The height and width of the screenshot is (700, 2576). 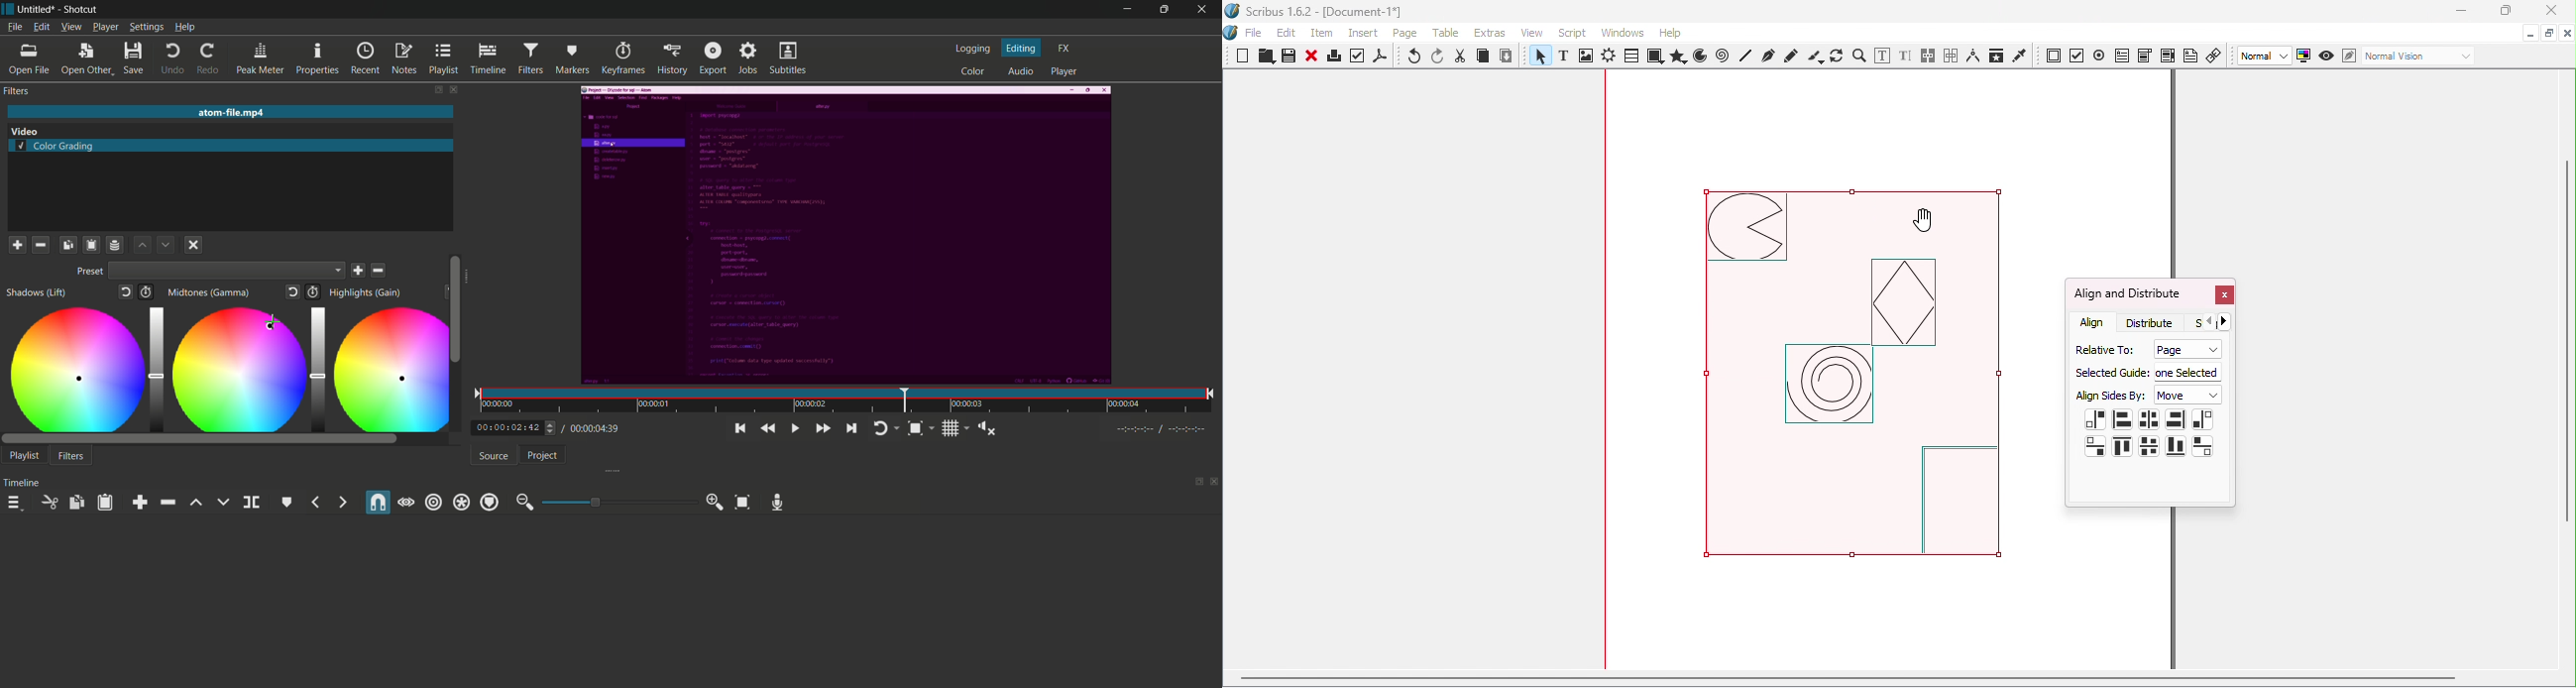 What do you see at coordinates (1676, 57) in the screenshot?
I see `Polygon` at bounding box center [1676, 57].